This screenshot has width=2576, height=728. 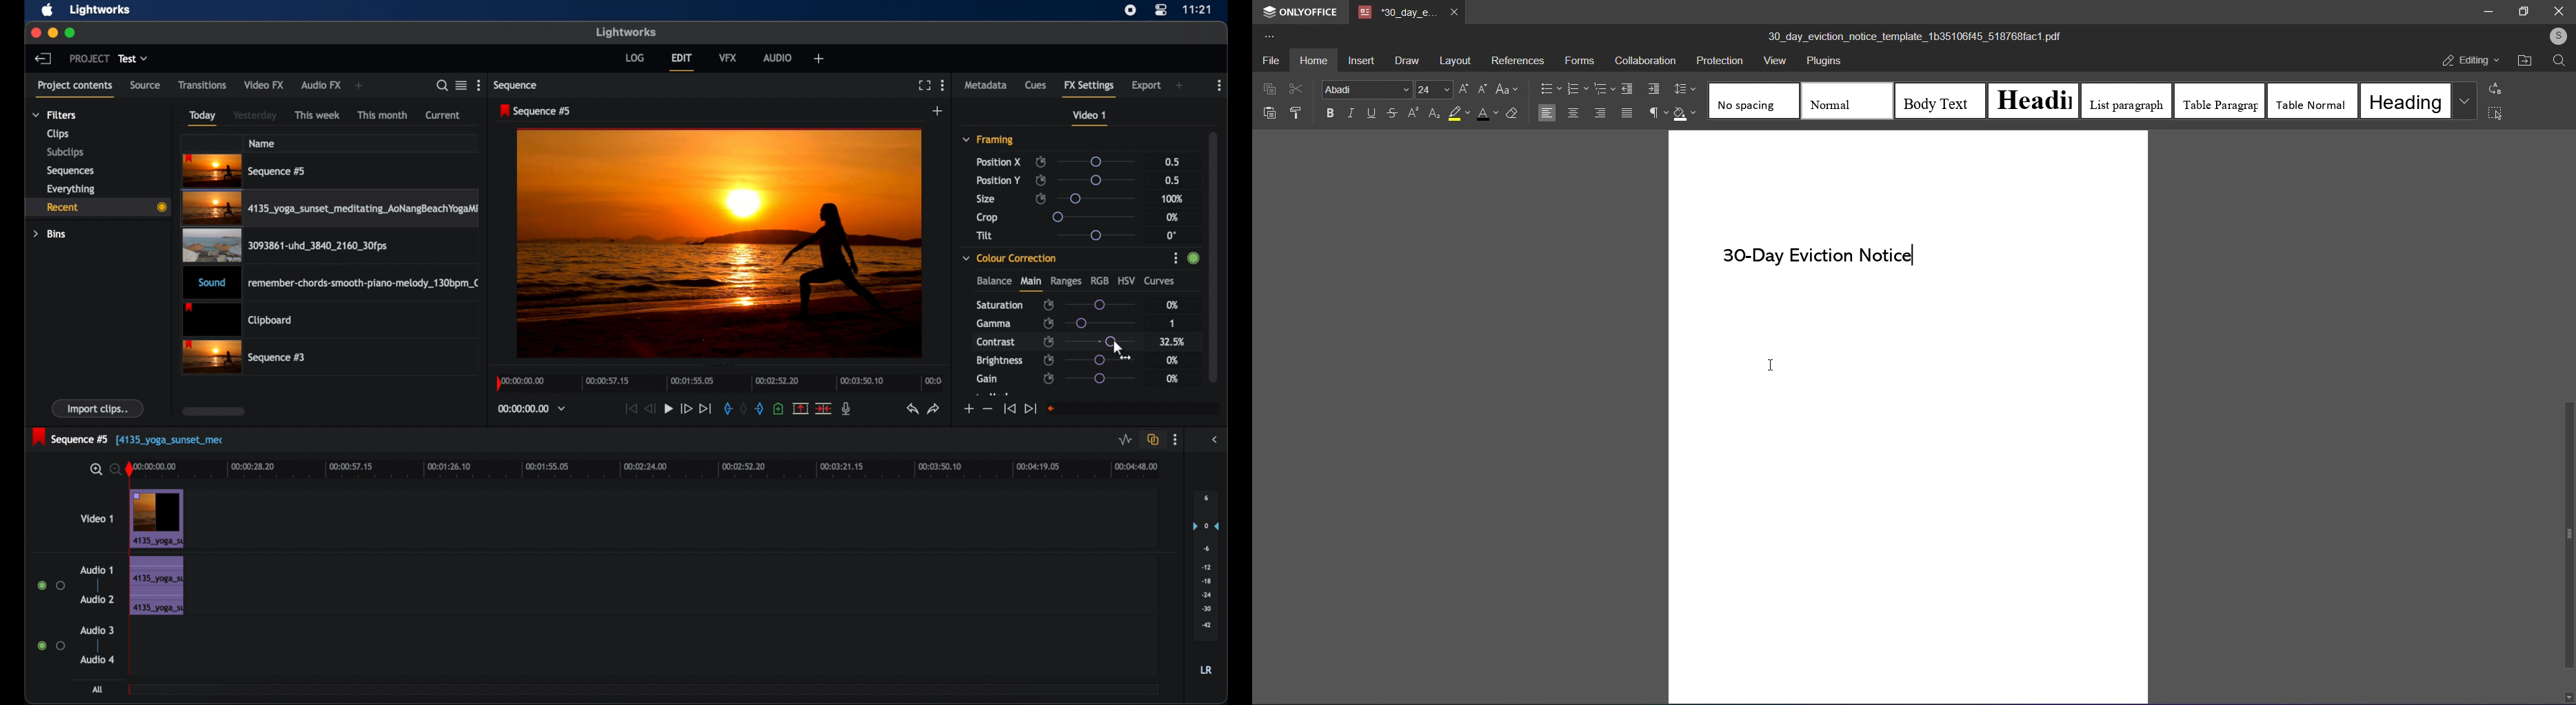 What do you see at coordinates (1465, 89) in the screenshot?
I see `increase font size` at bounding box center [1465, 89].